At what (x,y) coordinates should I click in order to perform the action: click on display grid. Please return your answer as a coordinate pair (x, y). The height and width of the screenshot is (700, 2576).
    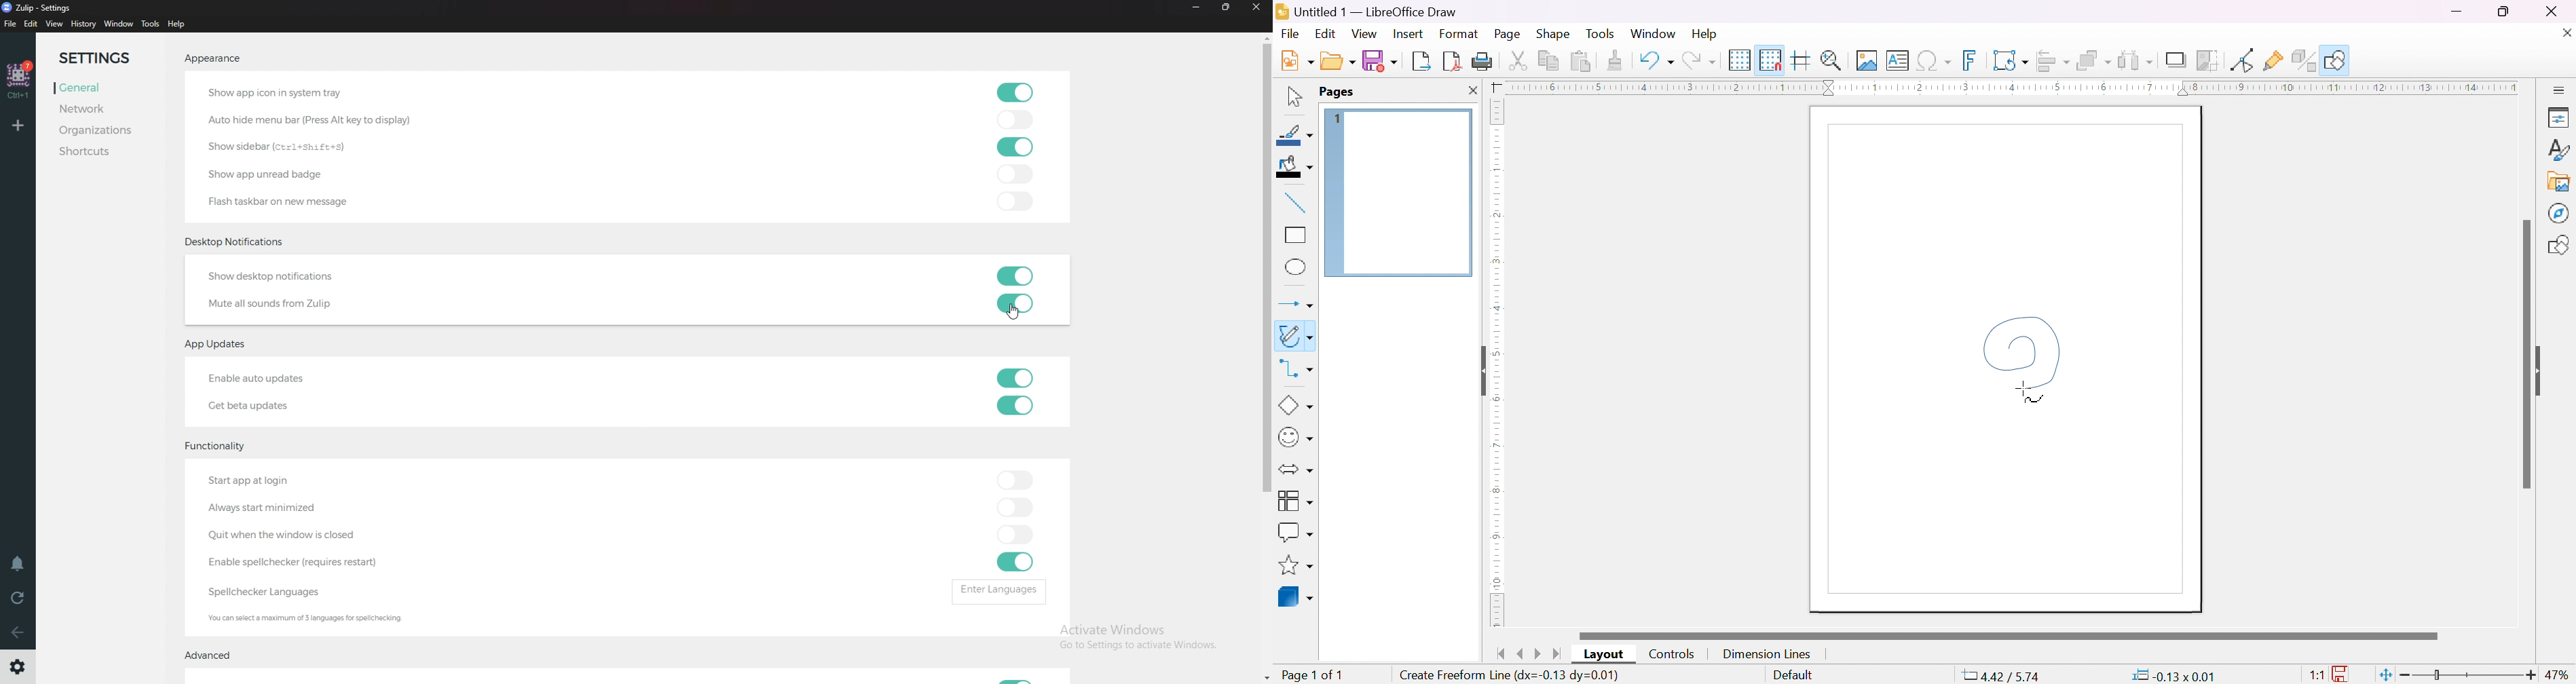
    Looking at the image, I should click on (1740, 60).